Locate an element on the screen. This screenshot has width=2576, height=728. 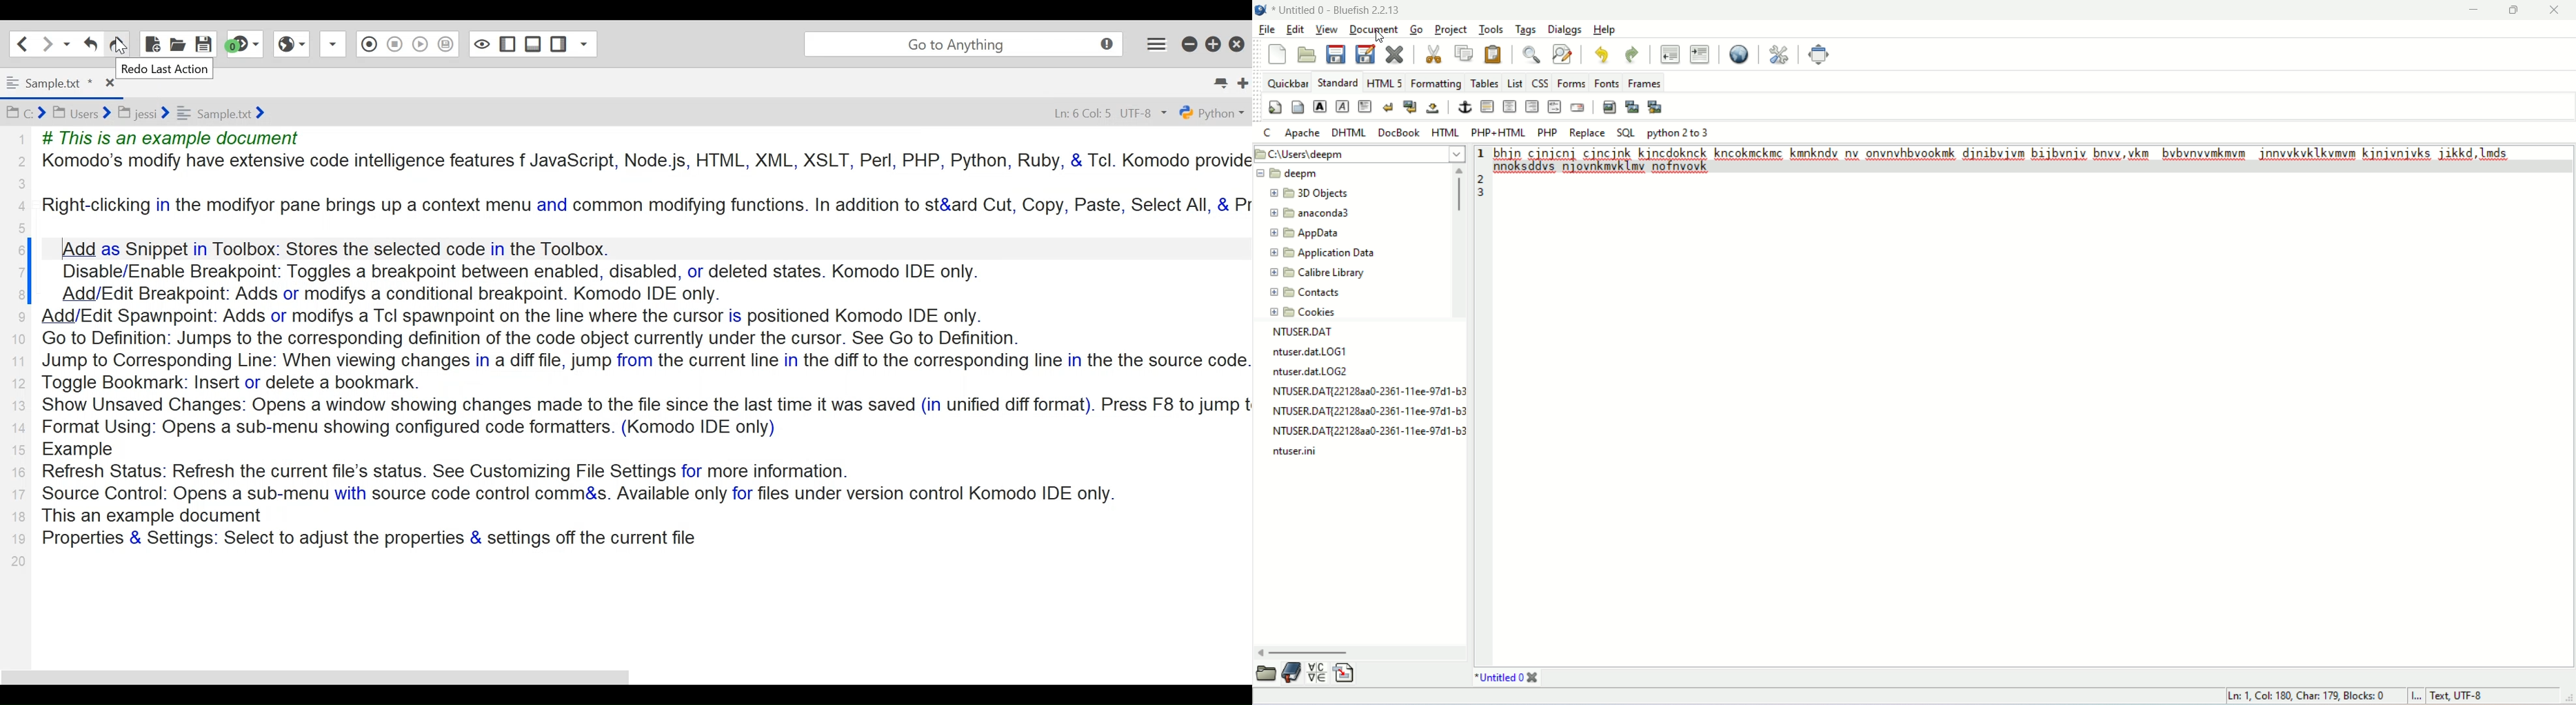
python 2 to 3 is located at coordinates (1678, 132).